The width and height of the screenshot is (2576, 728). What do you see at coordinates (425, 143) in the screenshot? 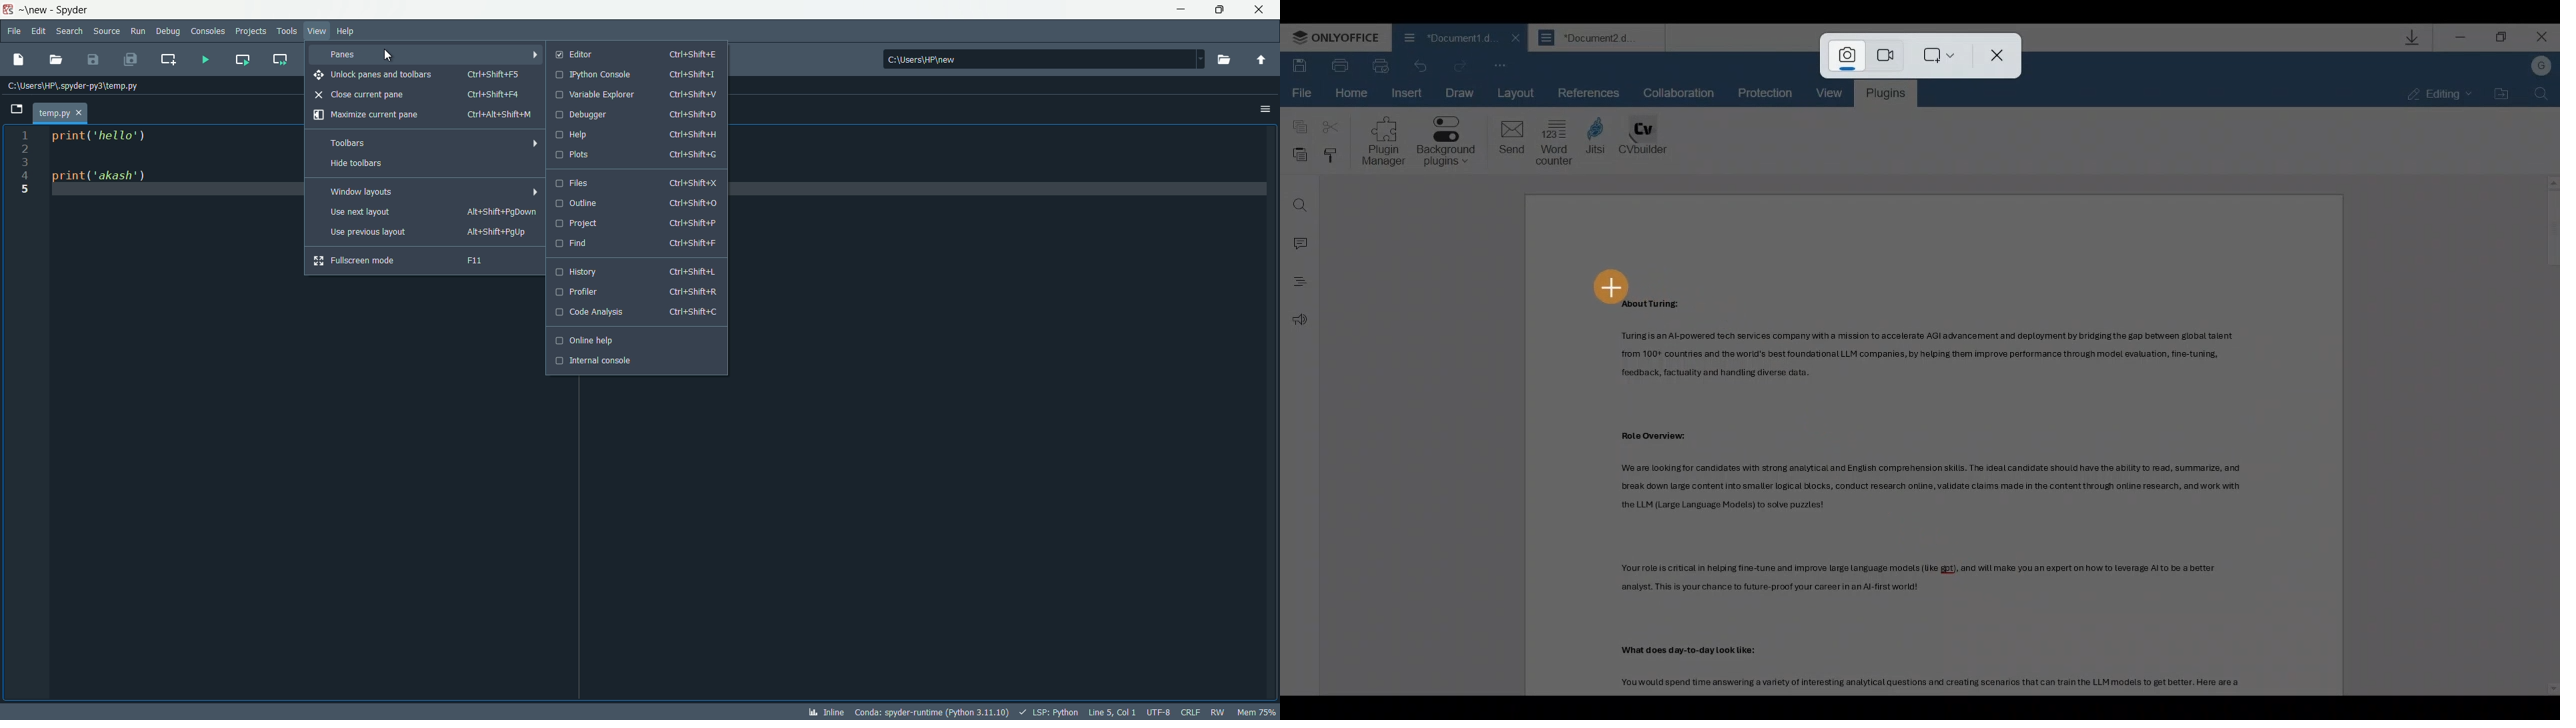
I see `toolbars` at bounding box center [425, 143].